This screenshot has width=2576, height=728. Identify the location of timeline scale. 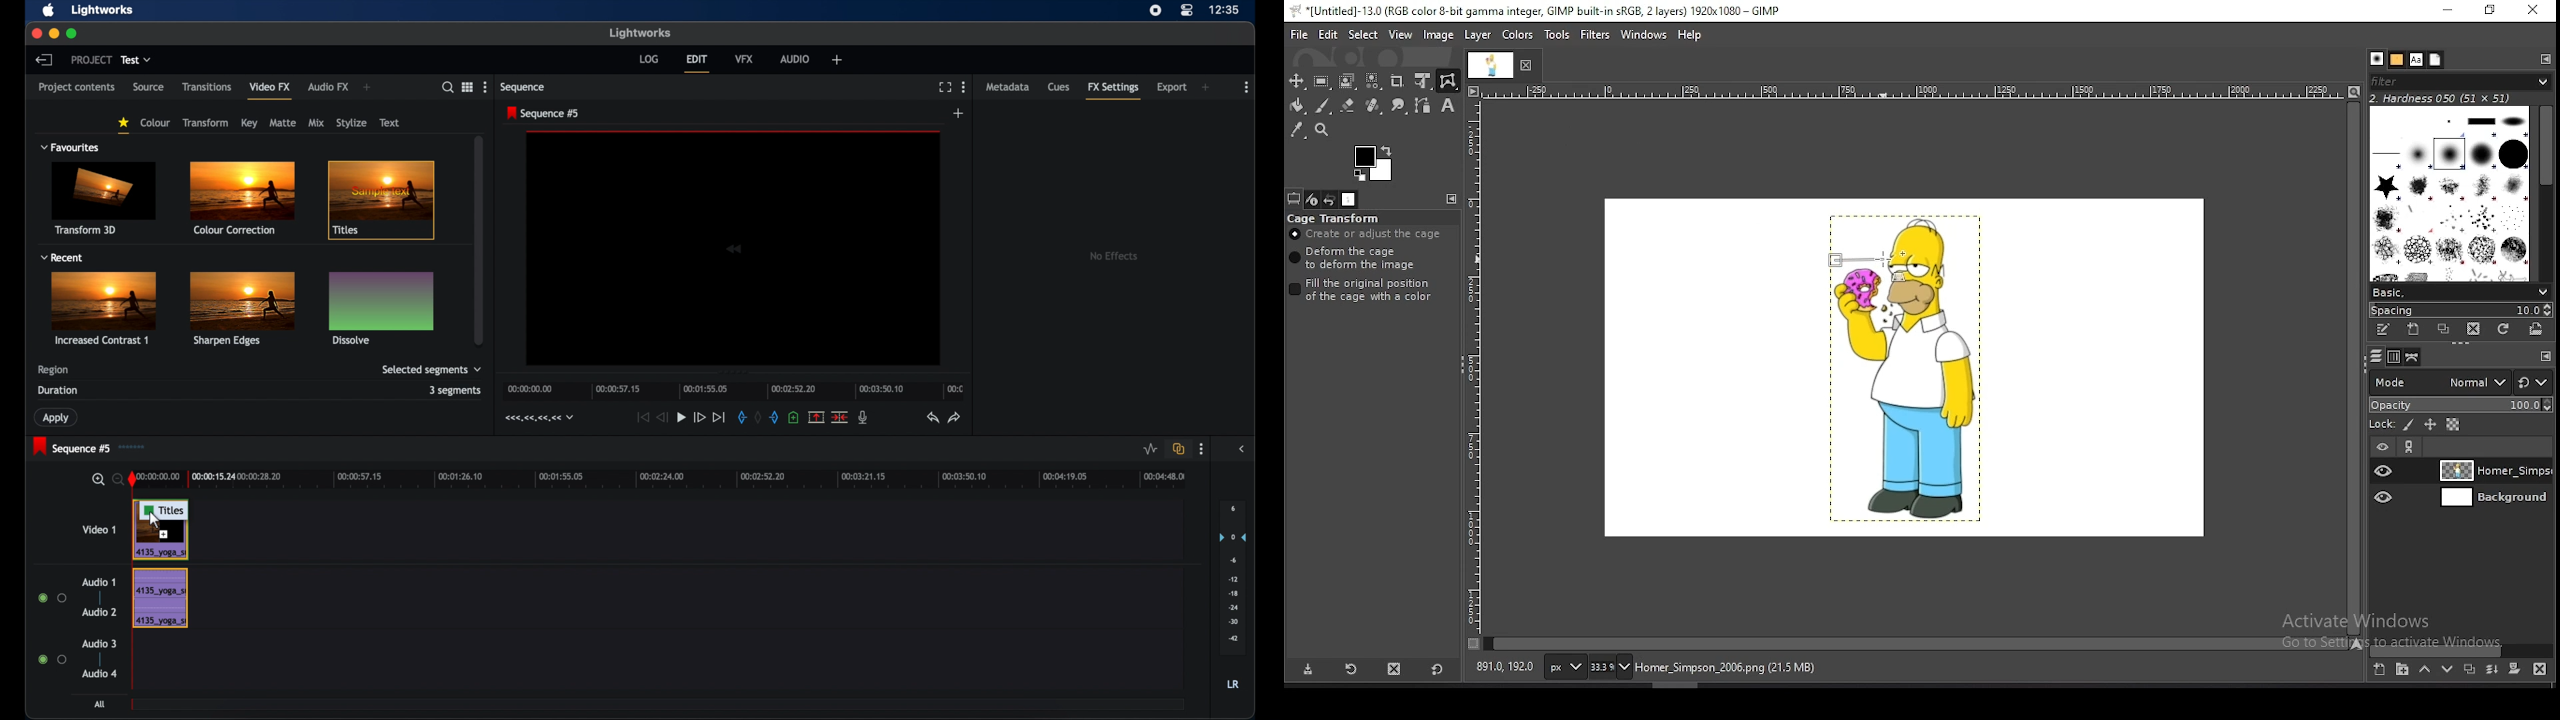
(733, 391).